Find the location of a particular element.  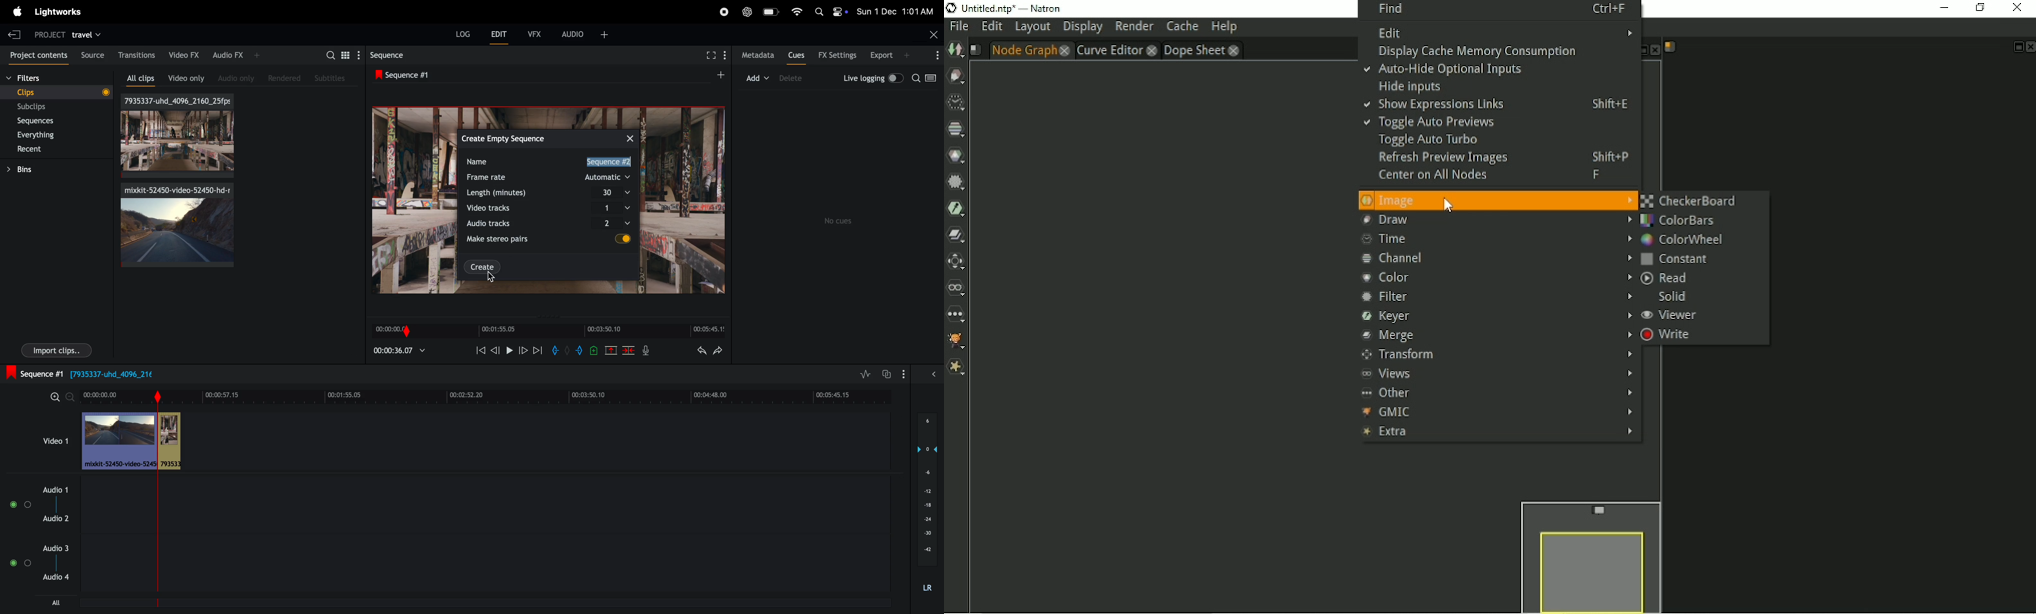

zoom in zoom out is located at coordinates (61, 396).